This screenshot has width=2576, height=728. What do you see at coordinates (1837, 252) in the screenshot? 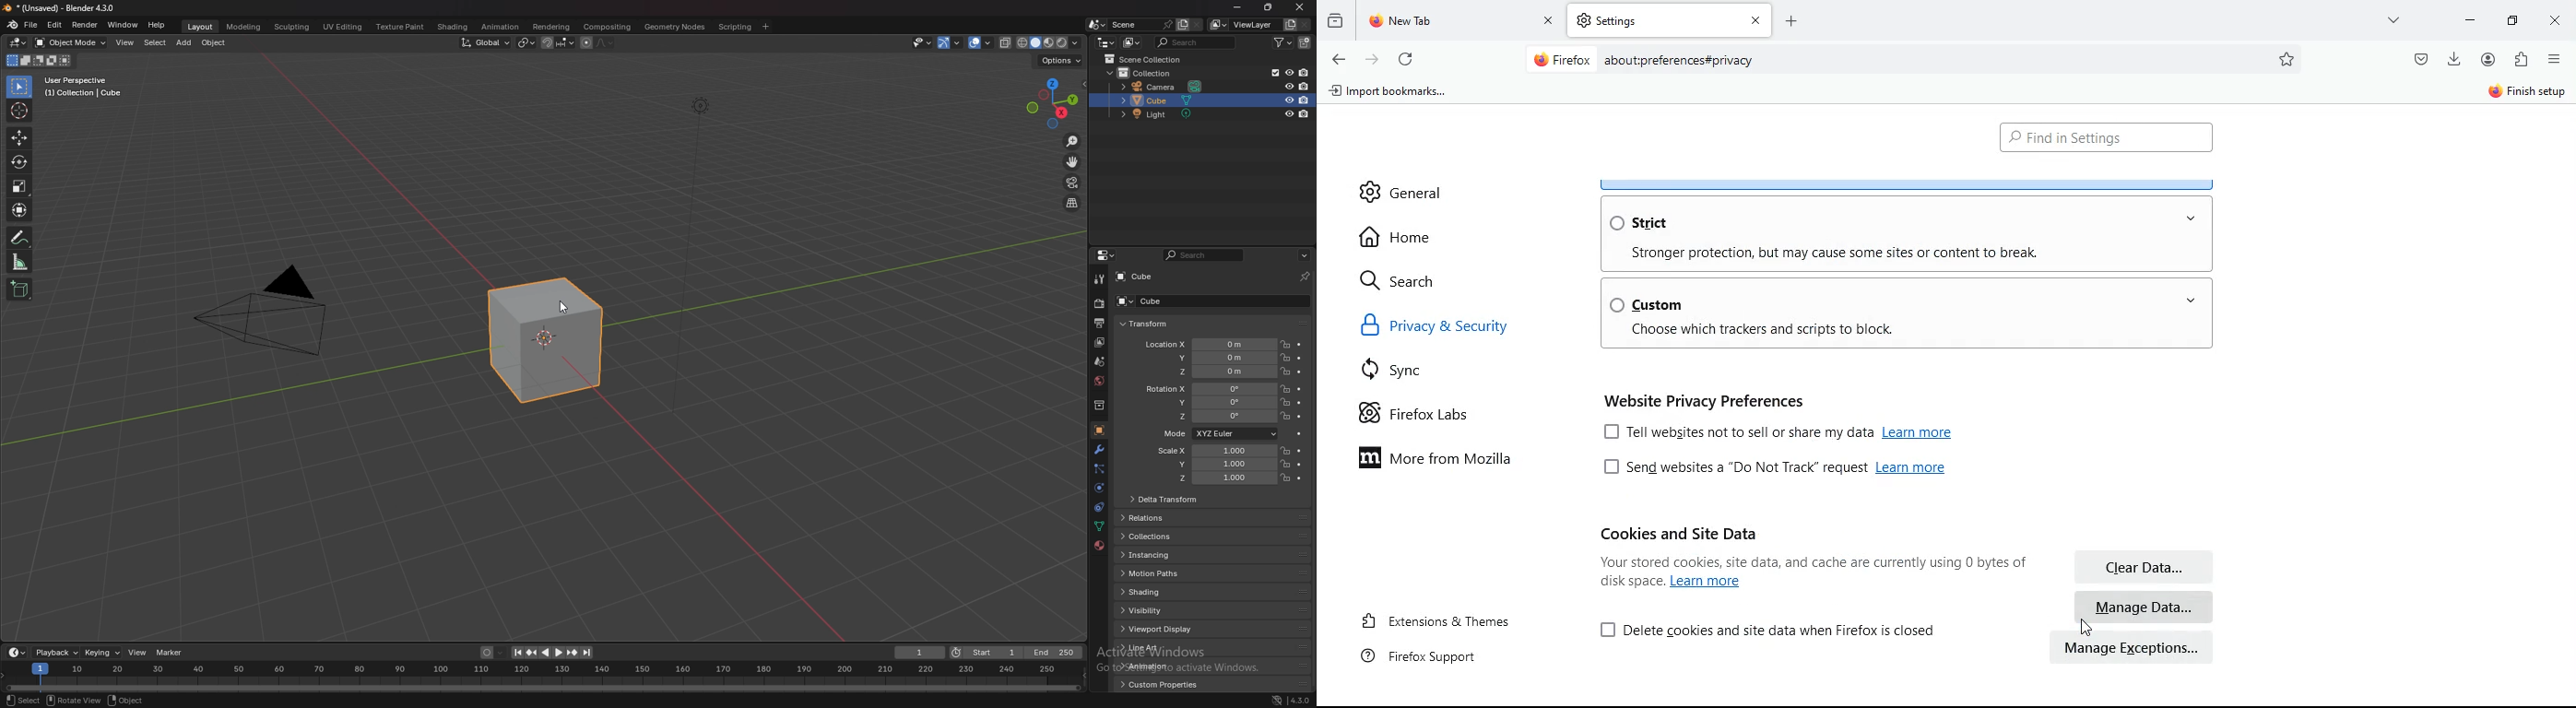
I see `Stronger protection, but may cause some sites or content to break.` at bounding box center [1837, 252].